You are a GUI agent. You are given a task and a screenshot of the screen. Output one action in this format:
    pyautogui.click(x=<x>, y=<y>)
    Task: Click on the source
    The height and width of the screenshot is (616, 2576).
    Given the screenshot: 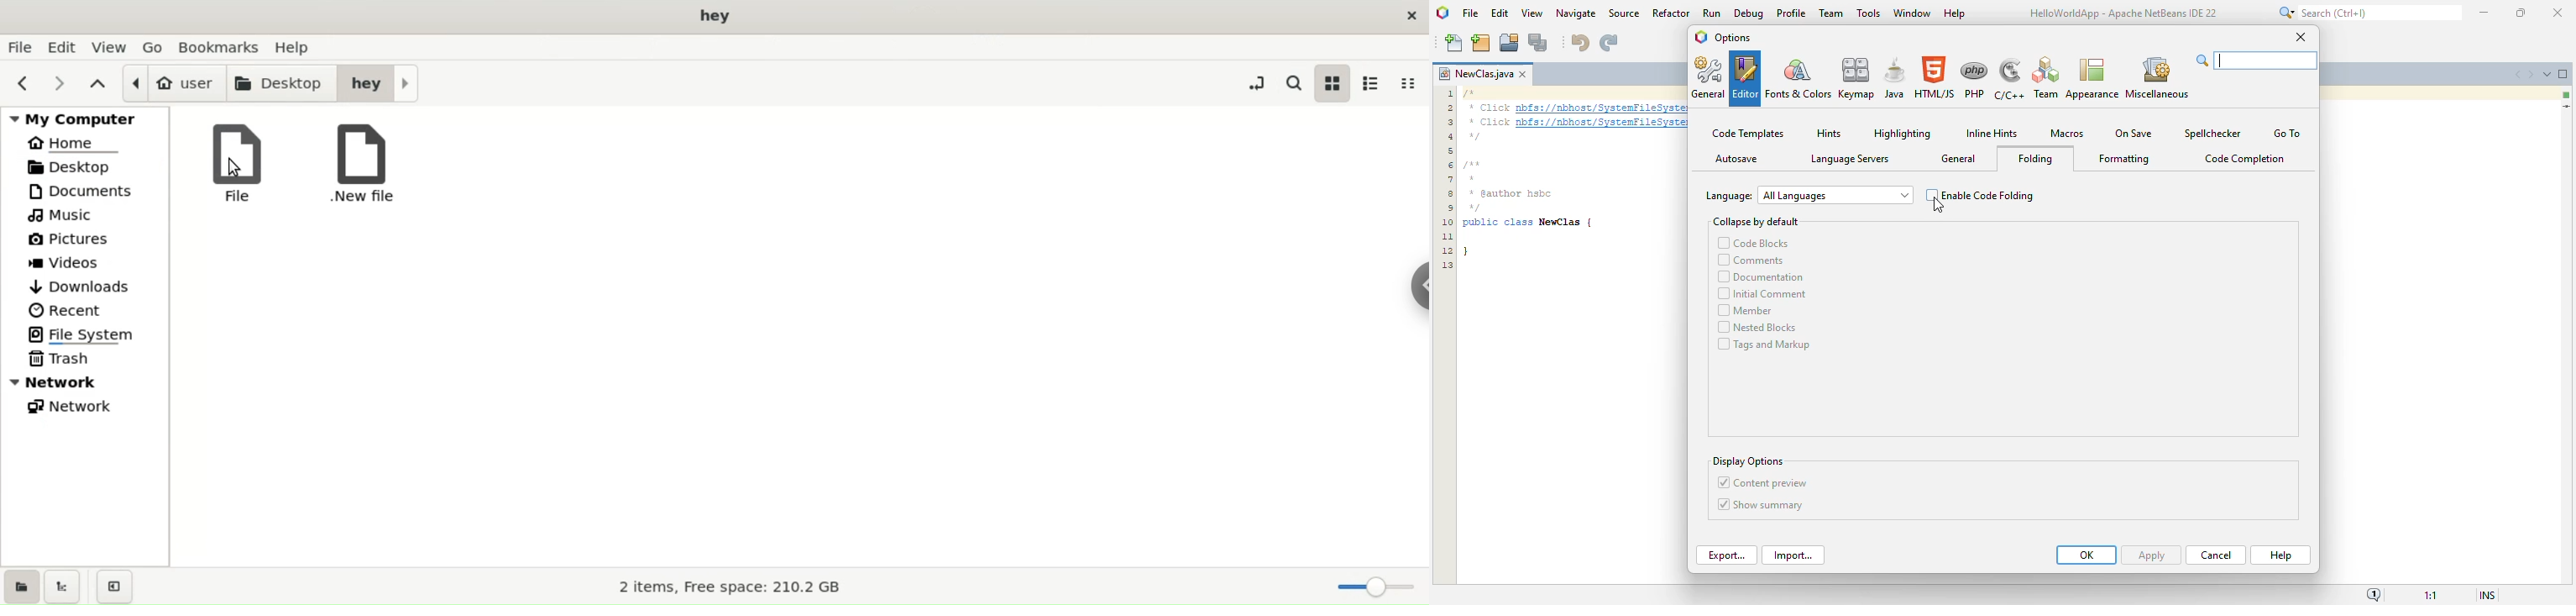 What is the action you would take?
    pyautogui.click(x=1625, y=13)
    